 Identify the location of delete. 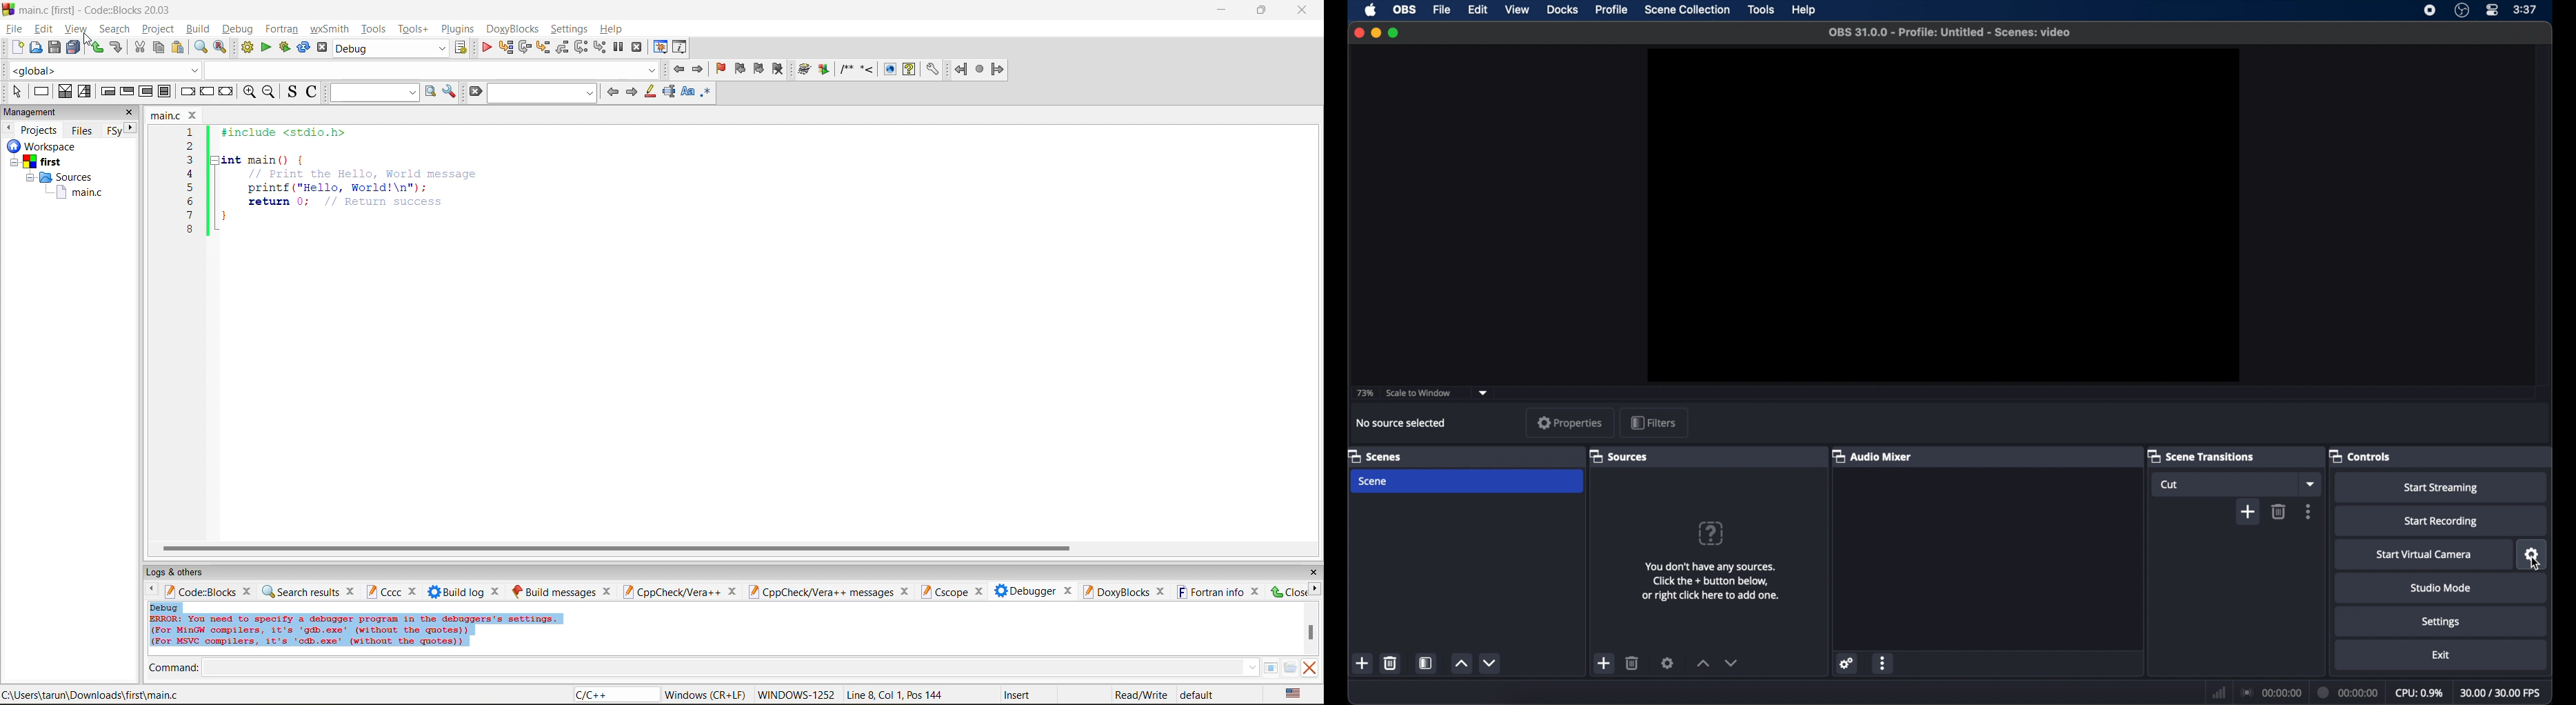
(1633, 663).